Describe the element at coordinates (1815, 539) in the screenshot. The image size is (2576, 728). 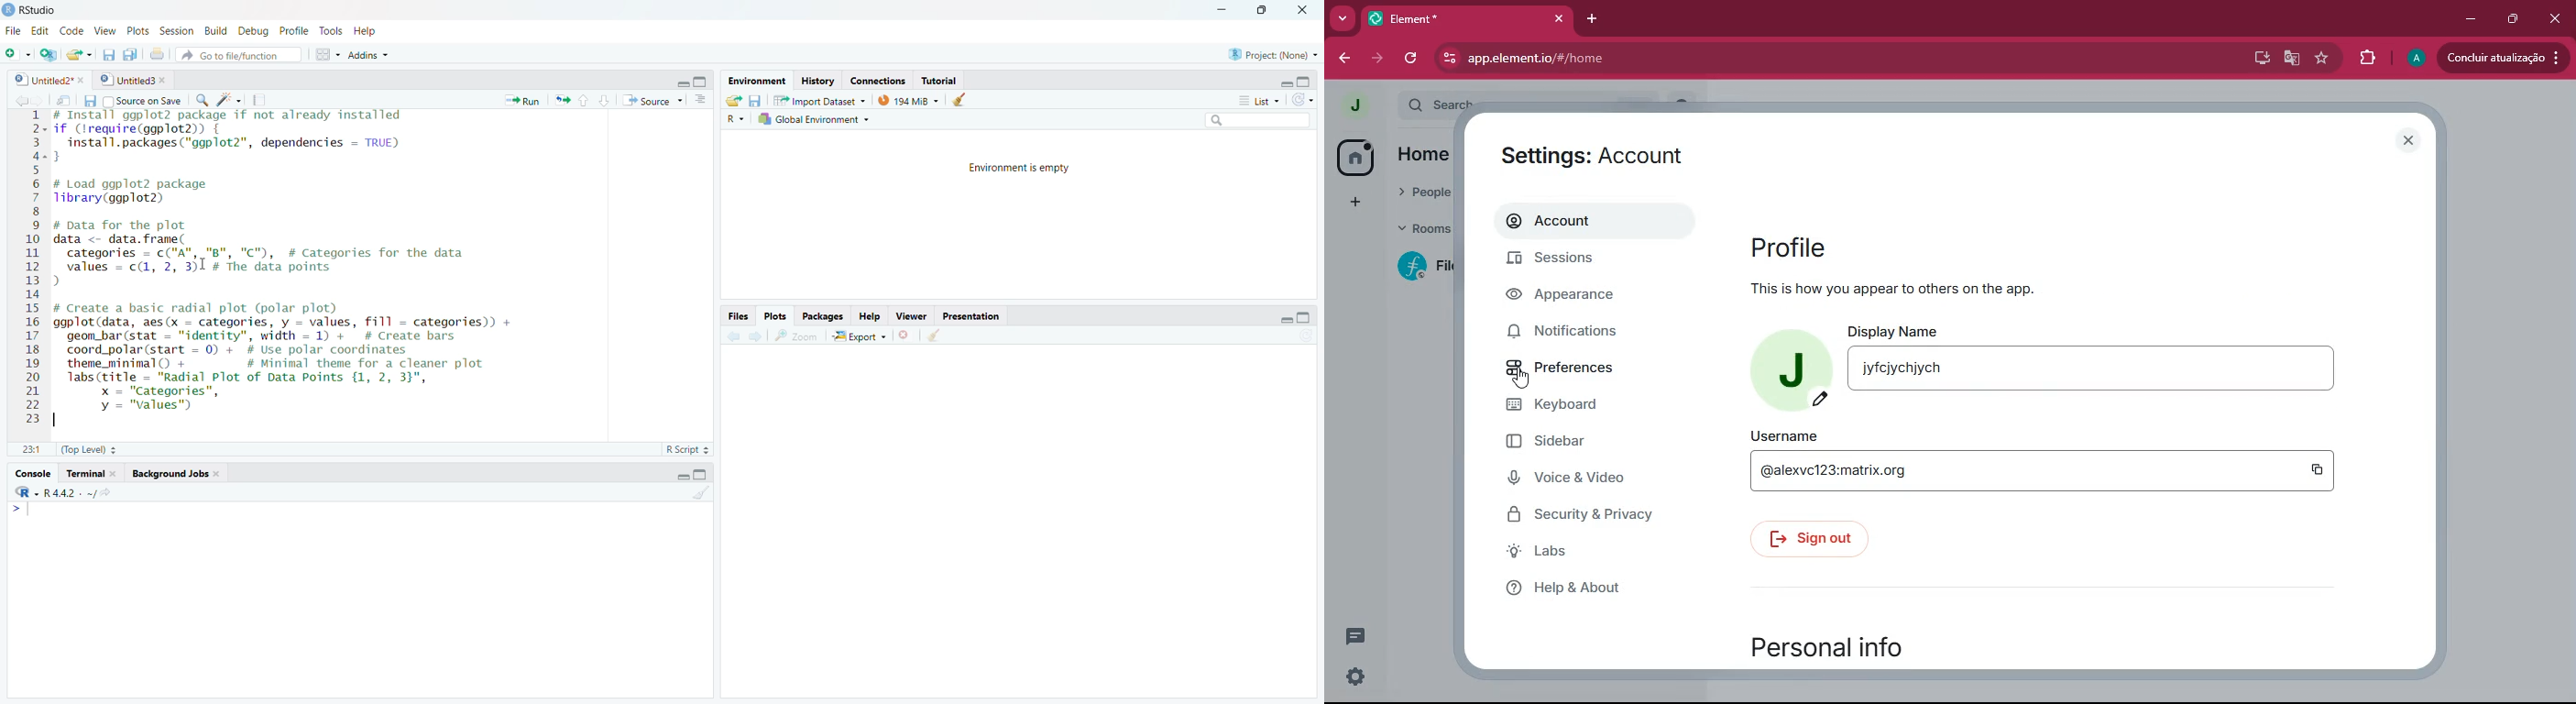
I see `sign out` at that location.